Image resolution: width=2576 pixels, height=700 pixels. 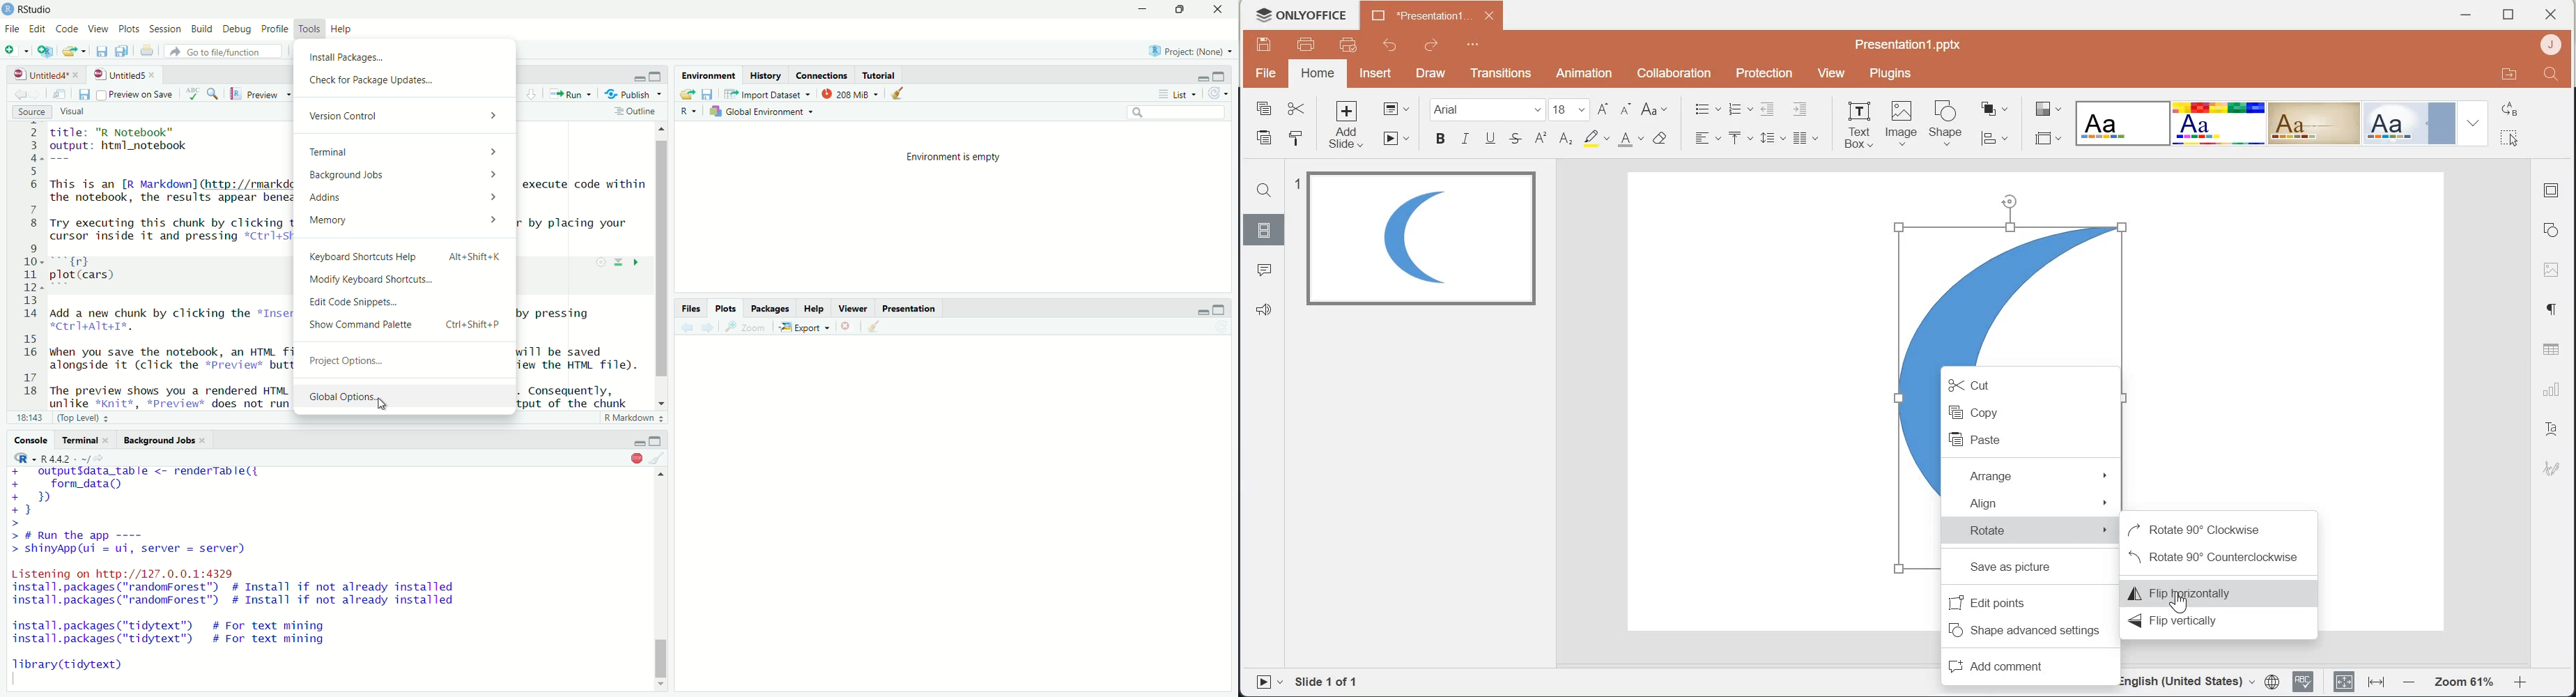 I want to click on + outputfdata_table <- renderTable({+ form_data()+B+}>> # Run the app ----> shinyApp(ui = ui, server = server)Listening on http://127.0.0.1:4329install.packages ("randomForest") # Install if not already installedinstall.packages ("randomForest") # Install if not already installedinstall.packages ("tidytext") # For text mininginstall.packages ("tidytext") # For text miningTibrary(tidytext), so click(x=240, y=576).